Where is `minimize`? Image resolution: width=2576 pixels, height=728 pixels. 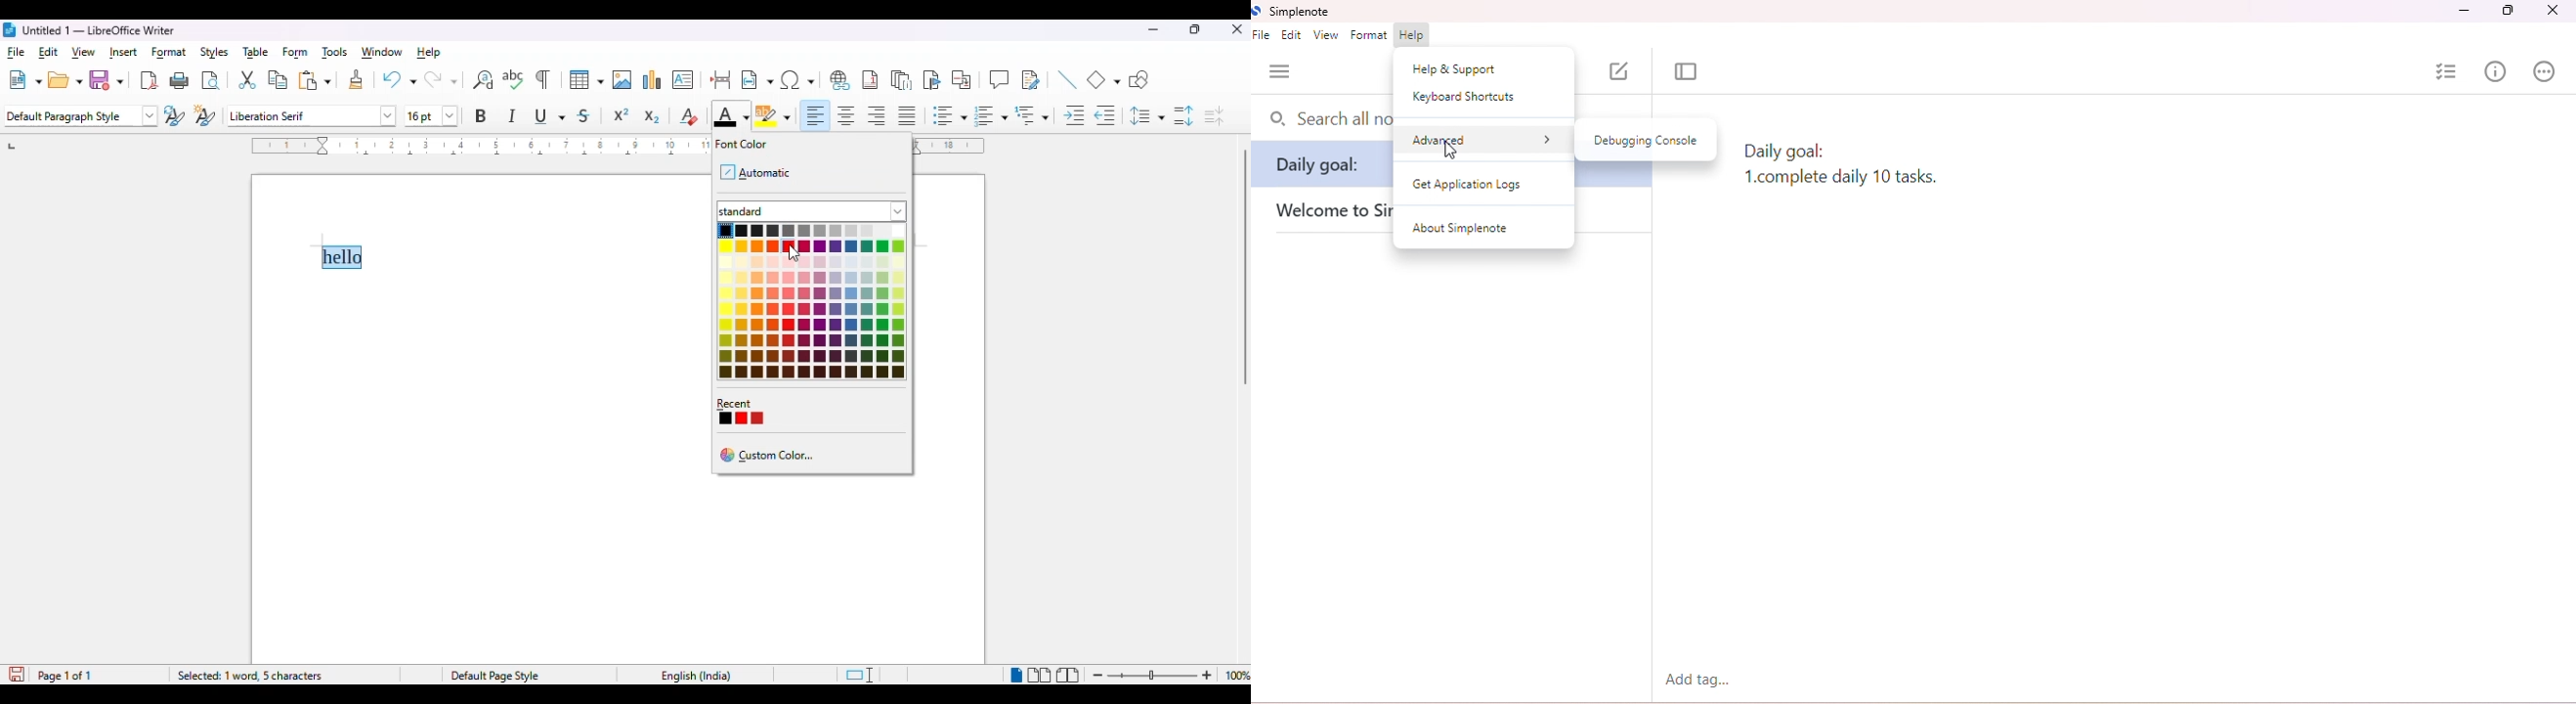 minimize is located at coordinates (2461, 13).